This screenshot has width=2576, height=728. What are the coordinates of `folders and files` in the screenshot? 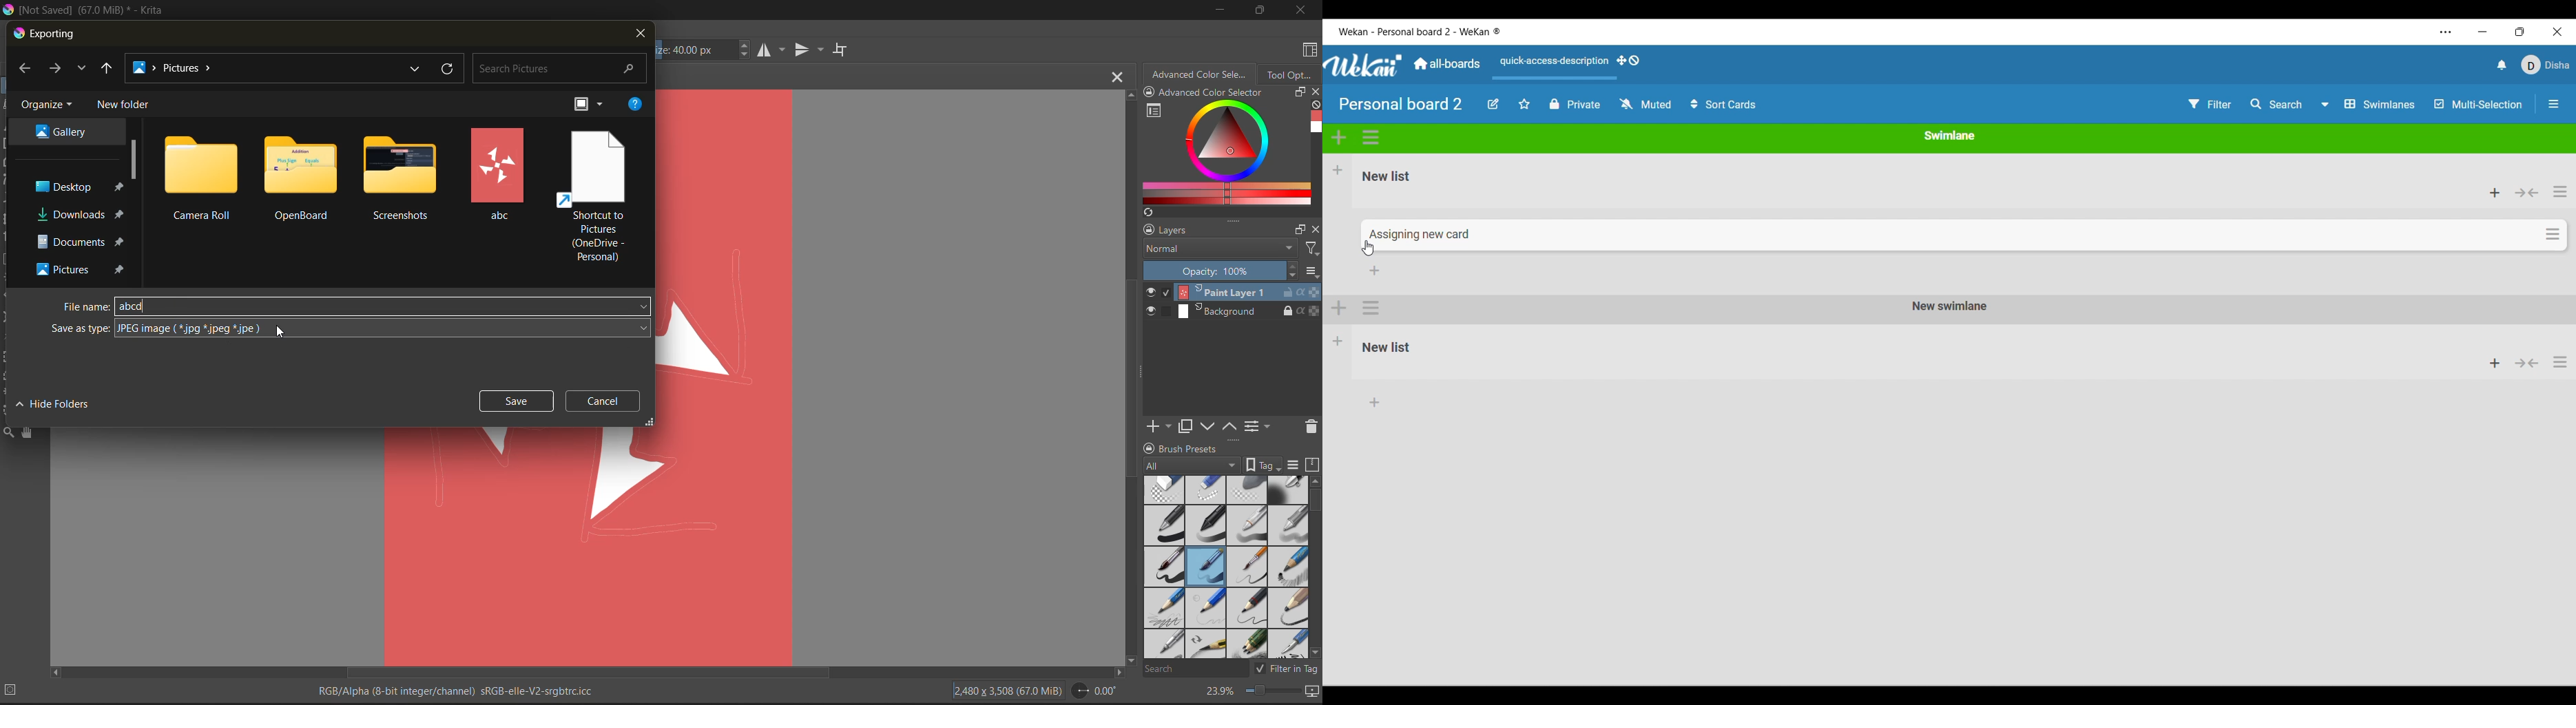 It's located at (201, 177).